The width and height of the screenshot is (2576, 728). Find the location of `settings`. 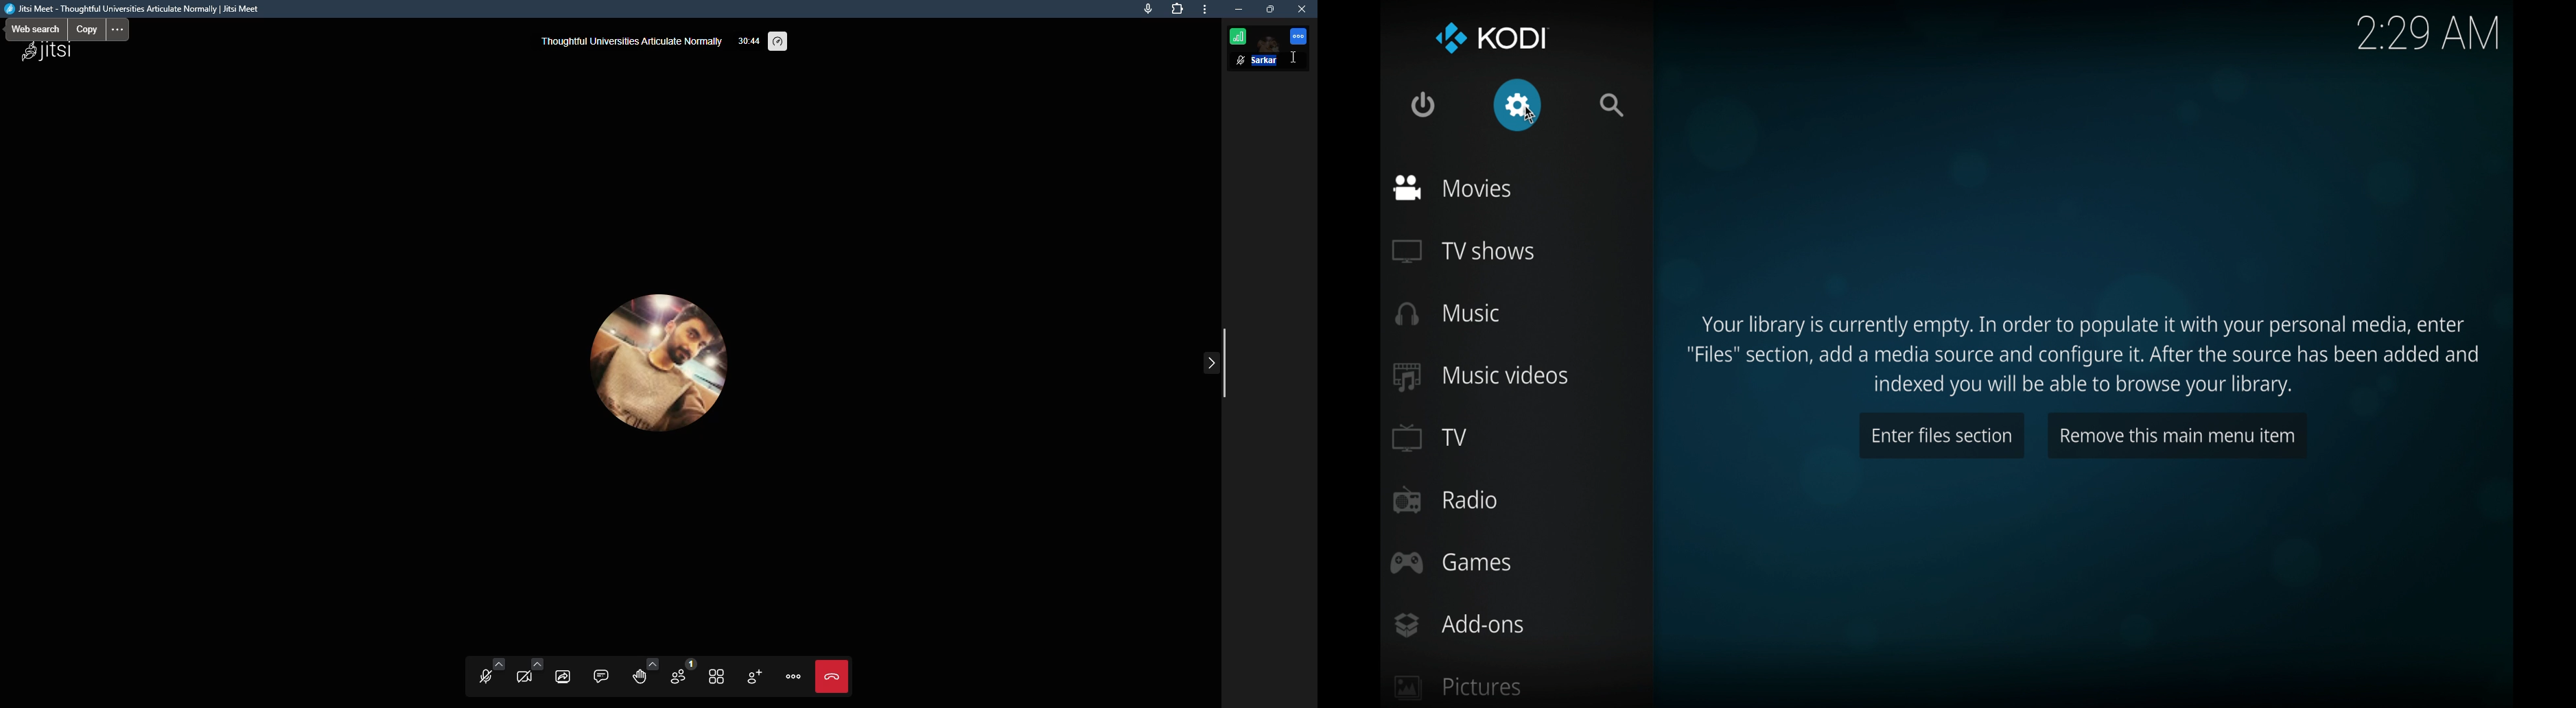

settings is located at coordinates (1518, 105).